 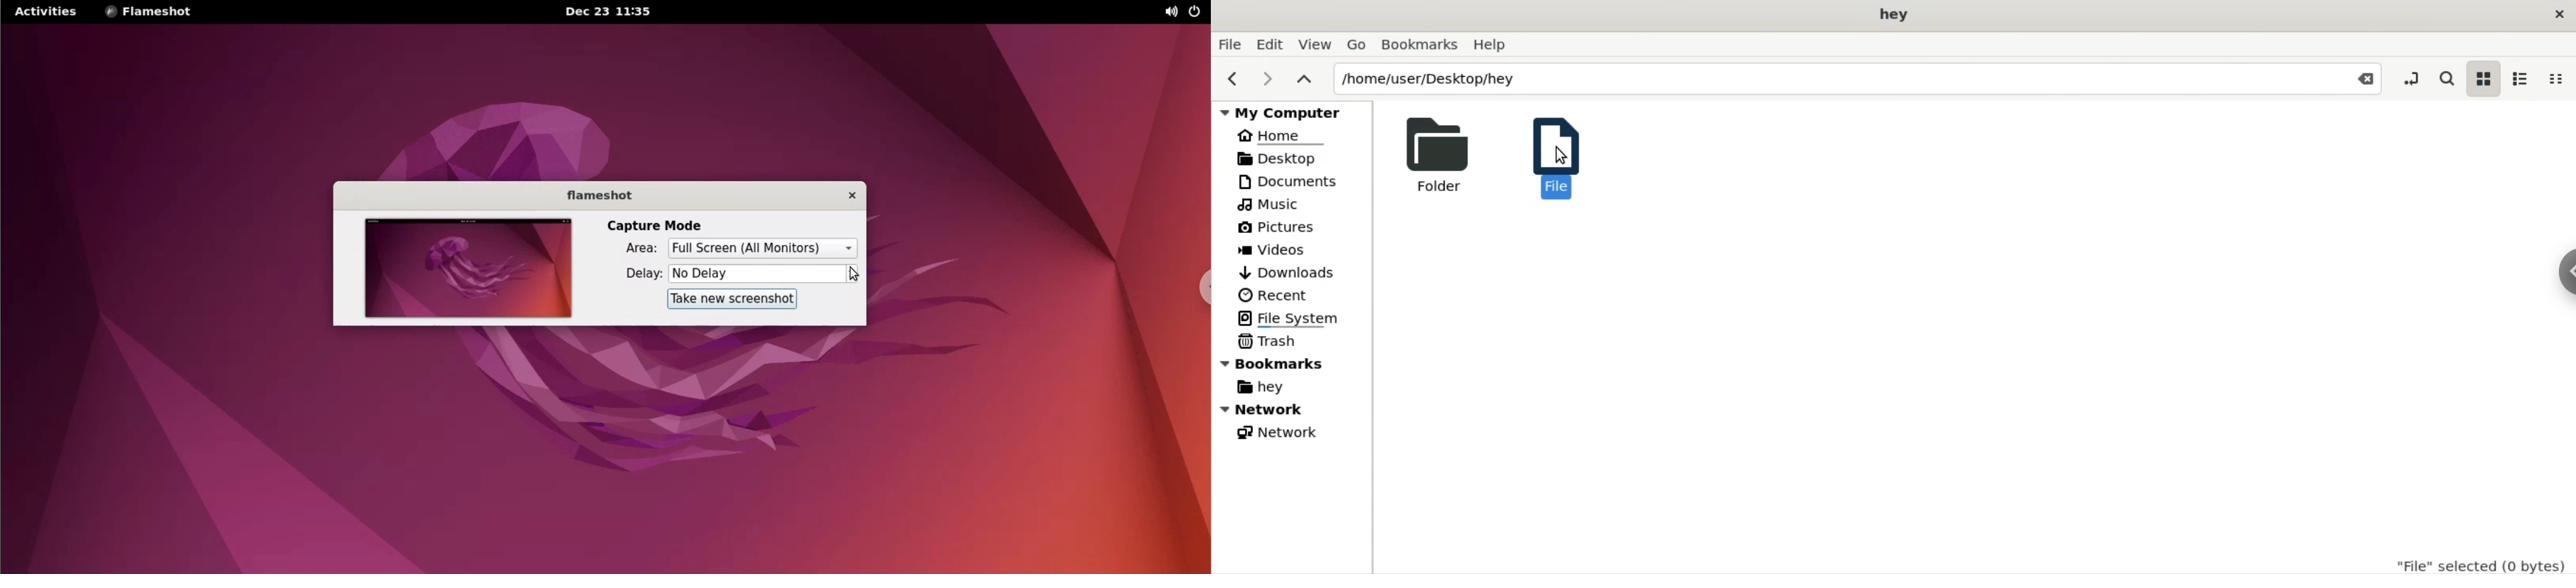 I want to click on Home , so click(x=1273, y=136).